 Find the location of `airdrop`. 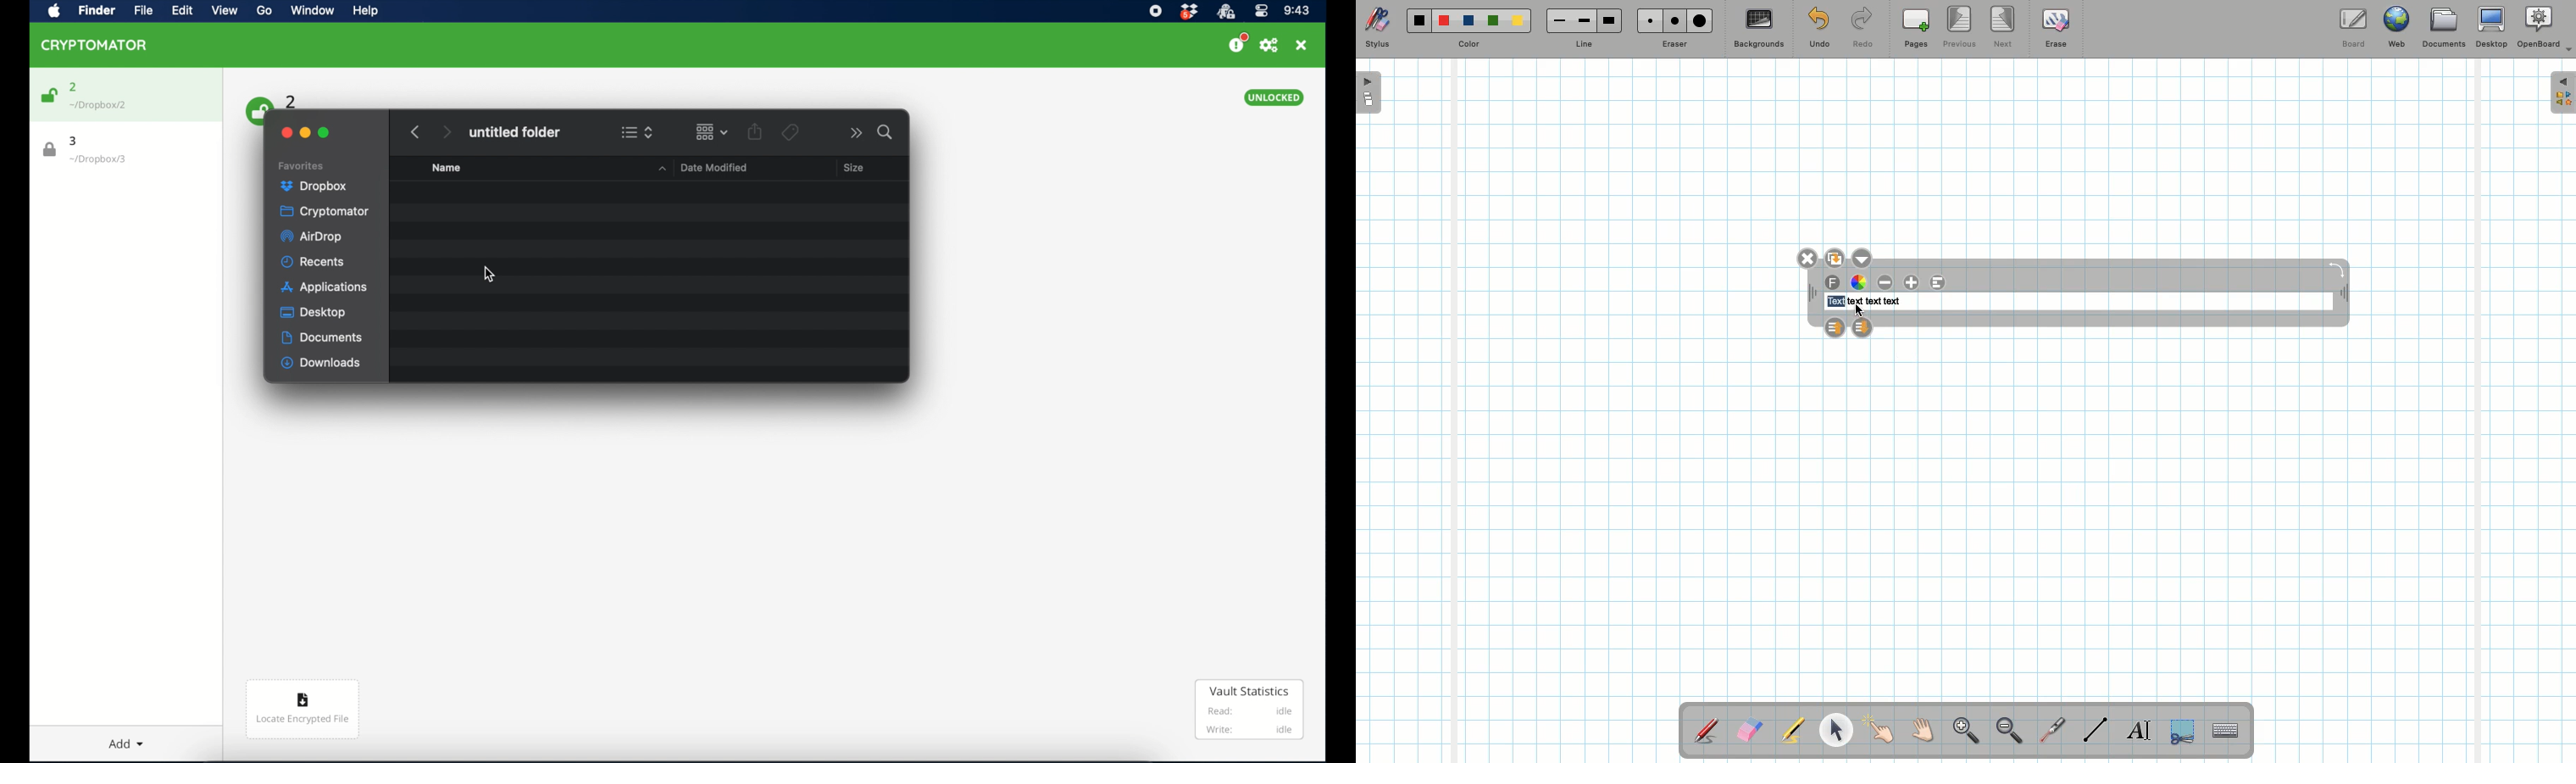

airdrop is located at coordinates (311, 237).